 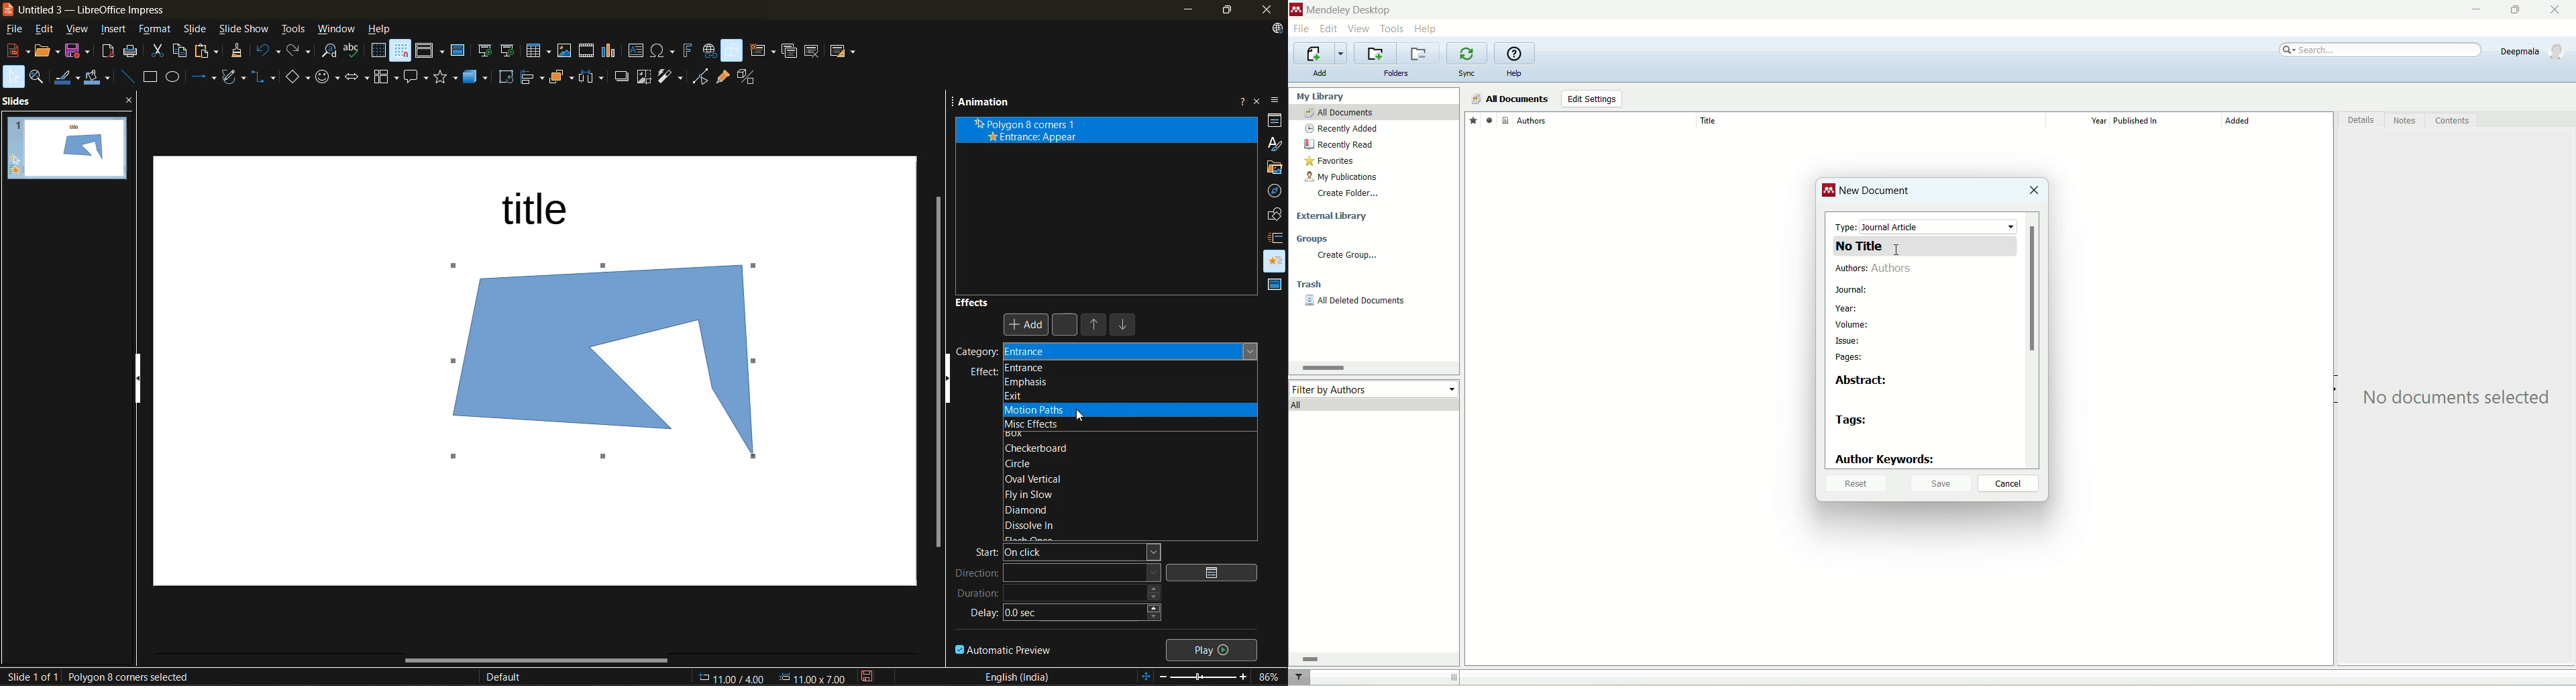 I want to click on flowchart, so click(x=387, y=78).